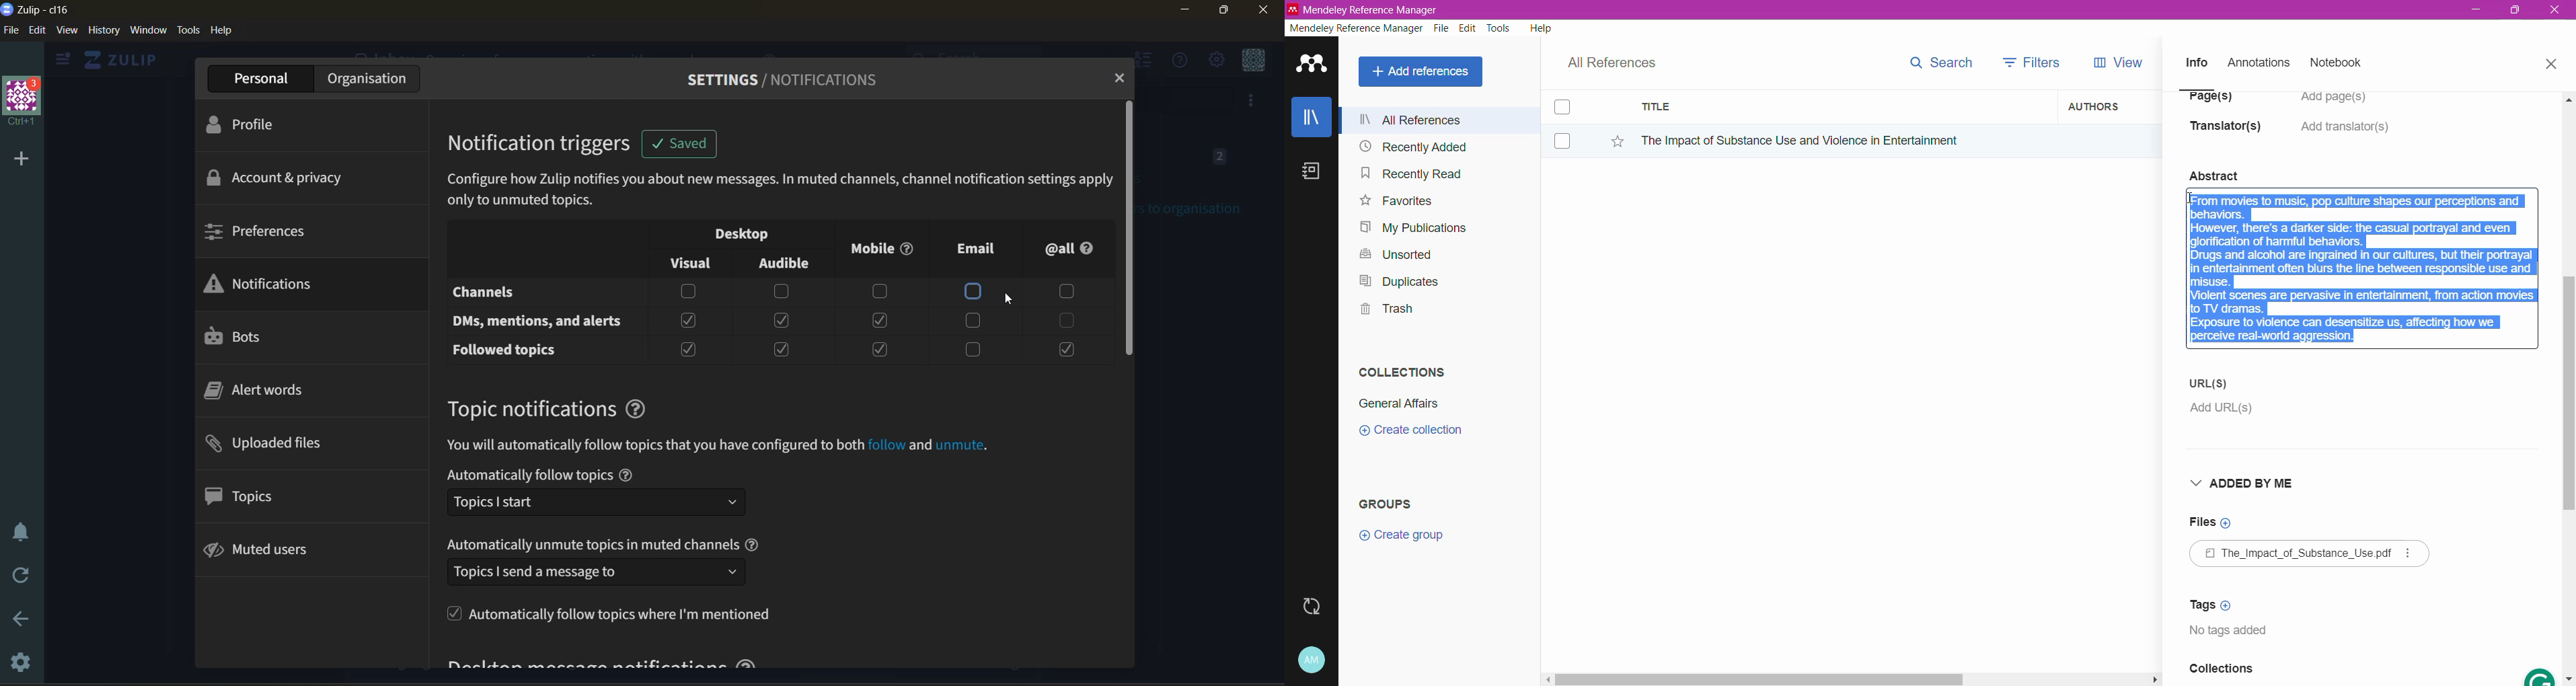 This screenshot has width=2576, height=700. What do you see at coordinates (1071, 247) in the screenshot?
I see `all` at bounding box center [1071, 247].